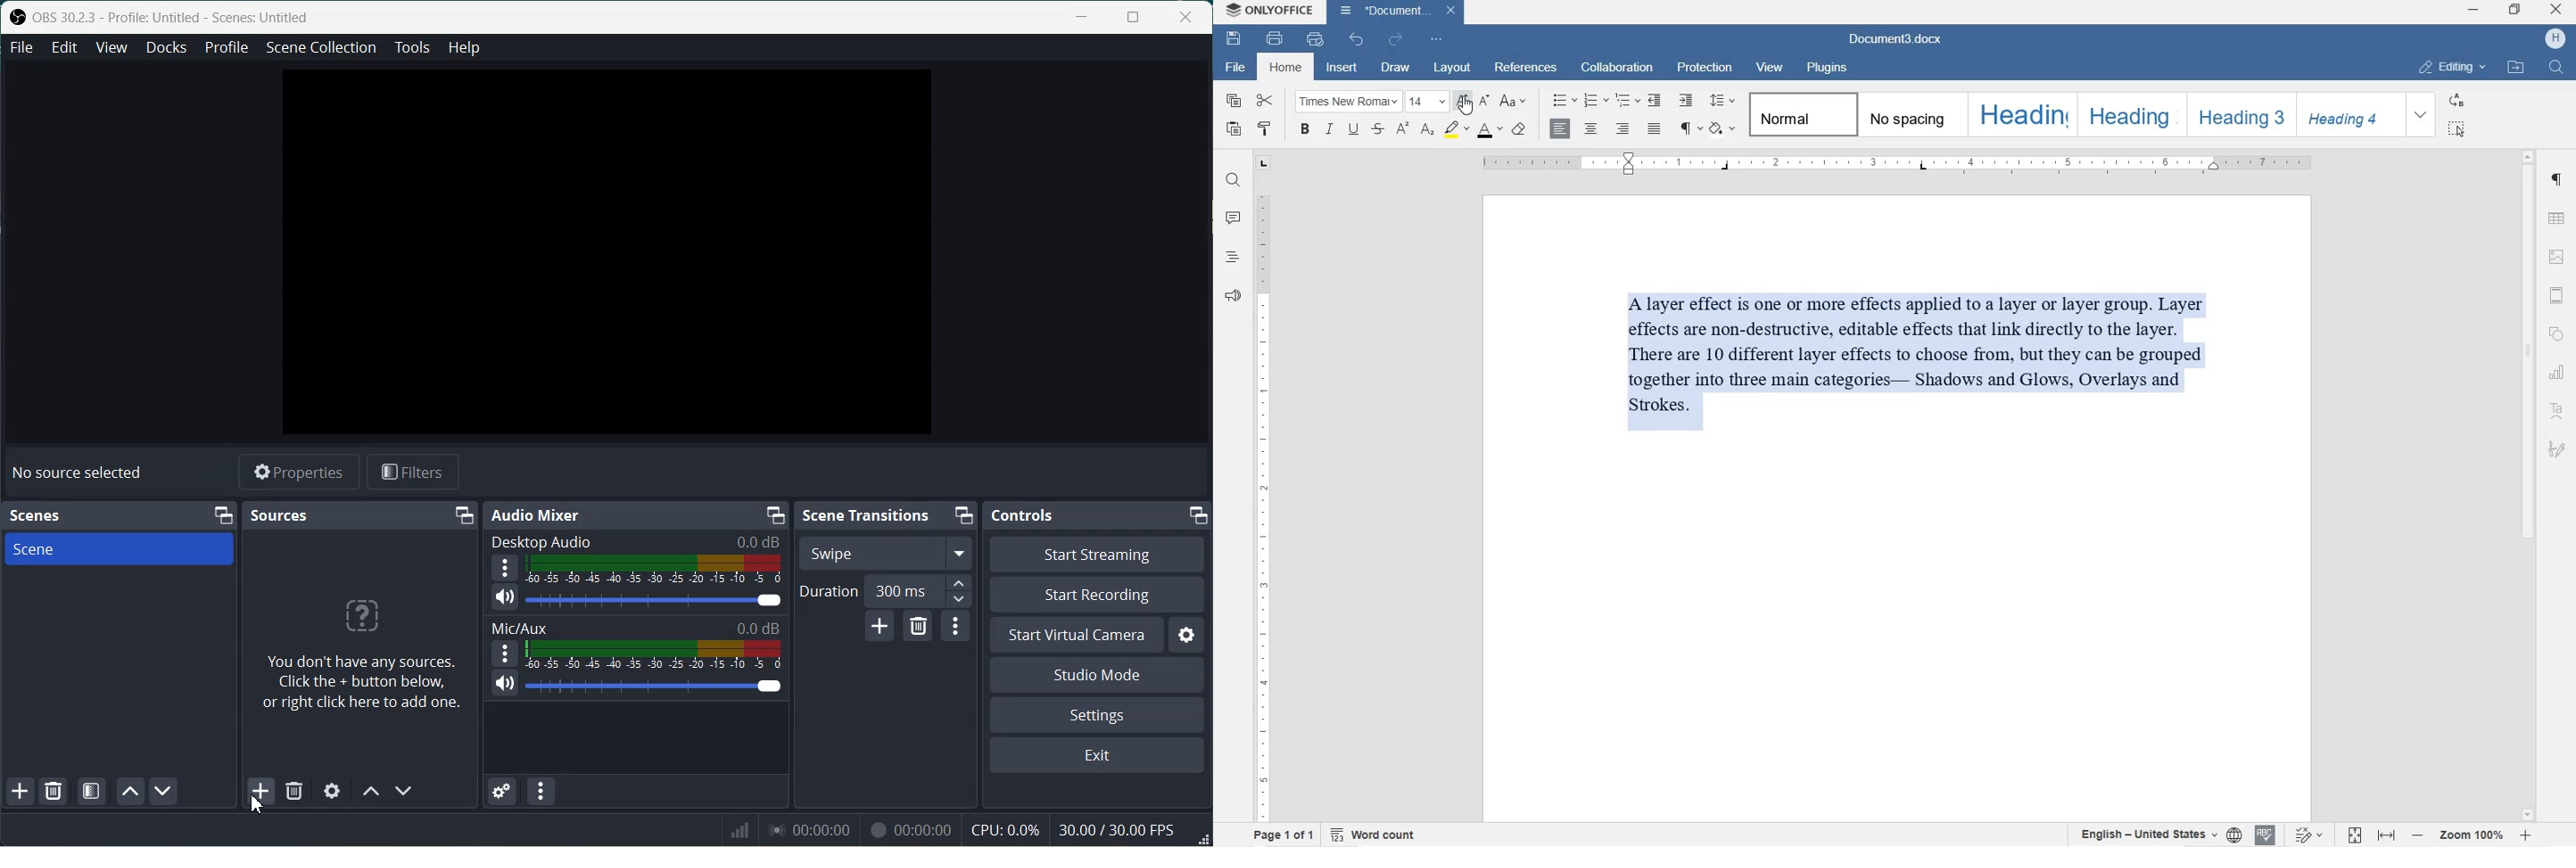  I want to click on RESTORE, so click(2516, 11).